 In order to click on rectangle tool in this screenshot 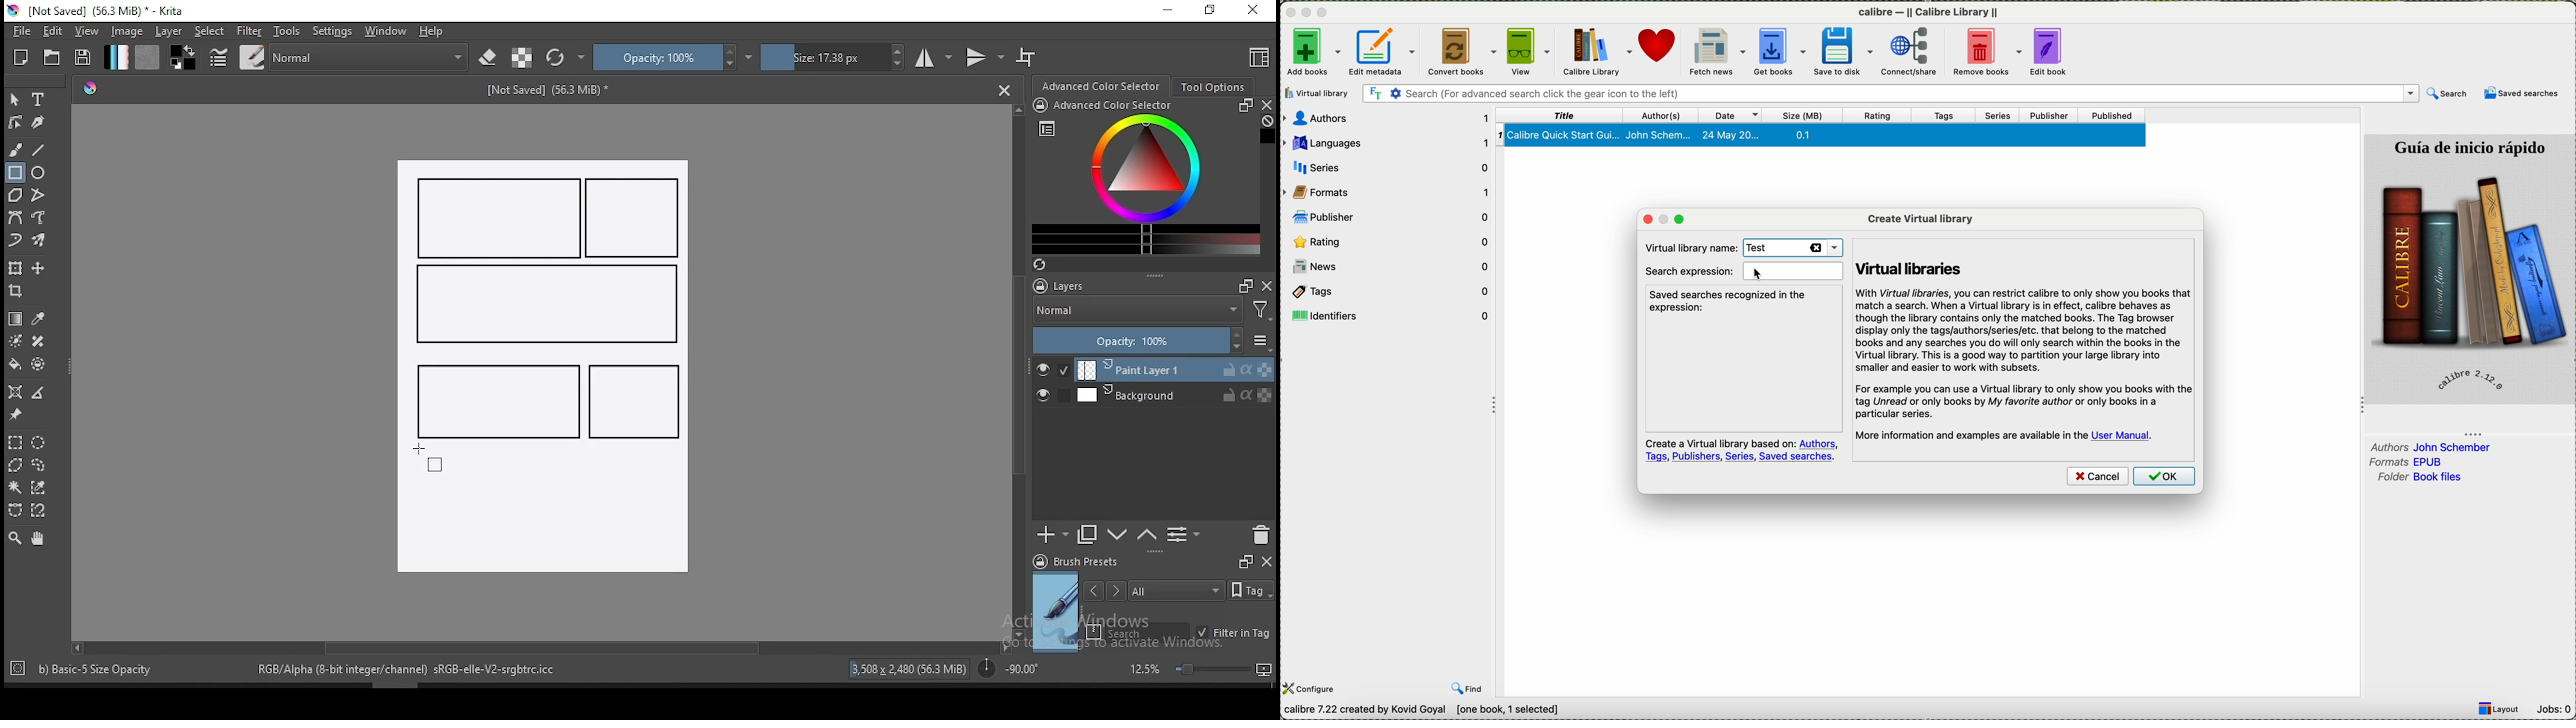, I will do `click(15, 173)`.